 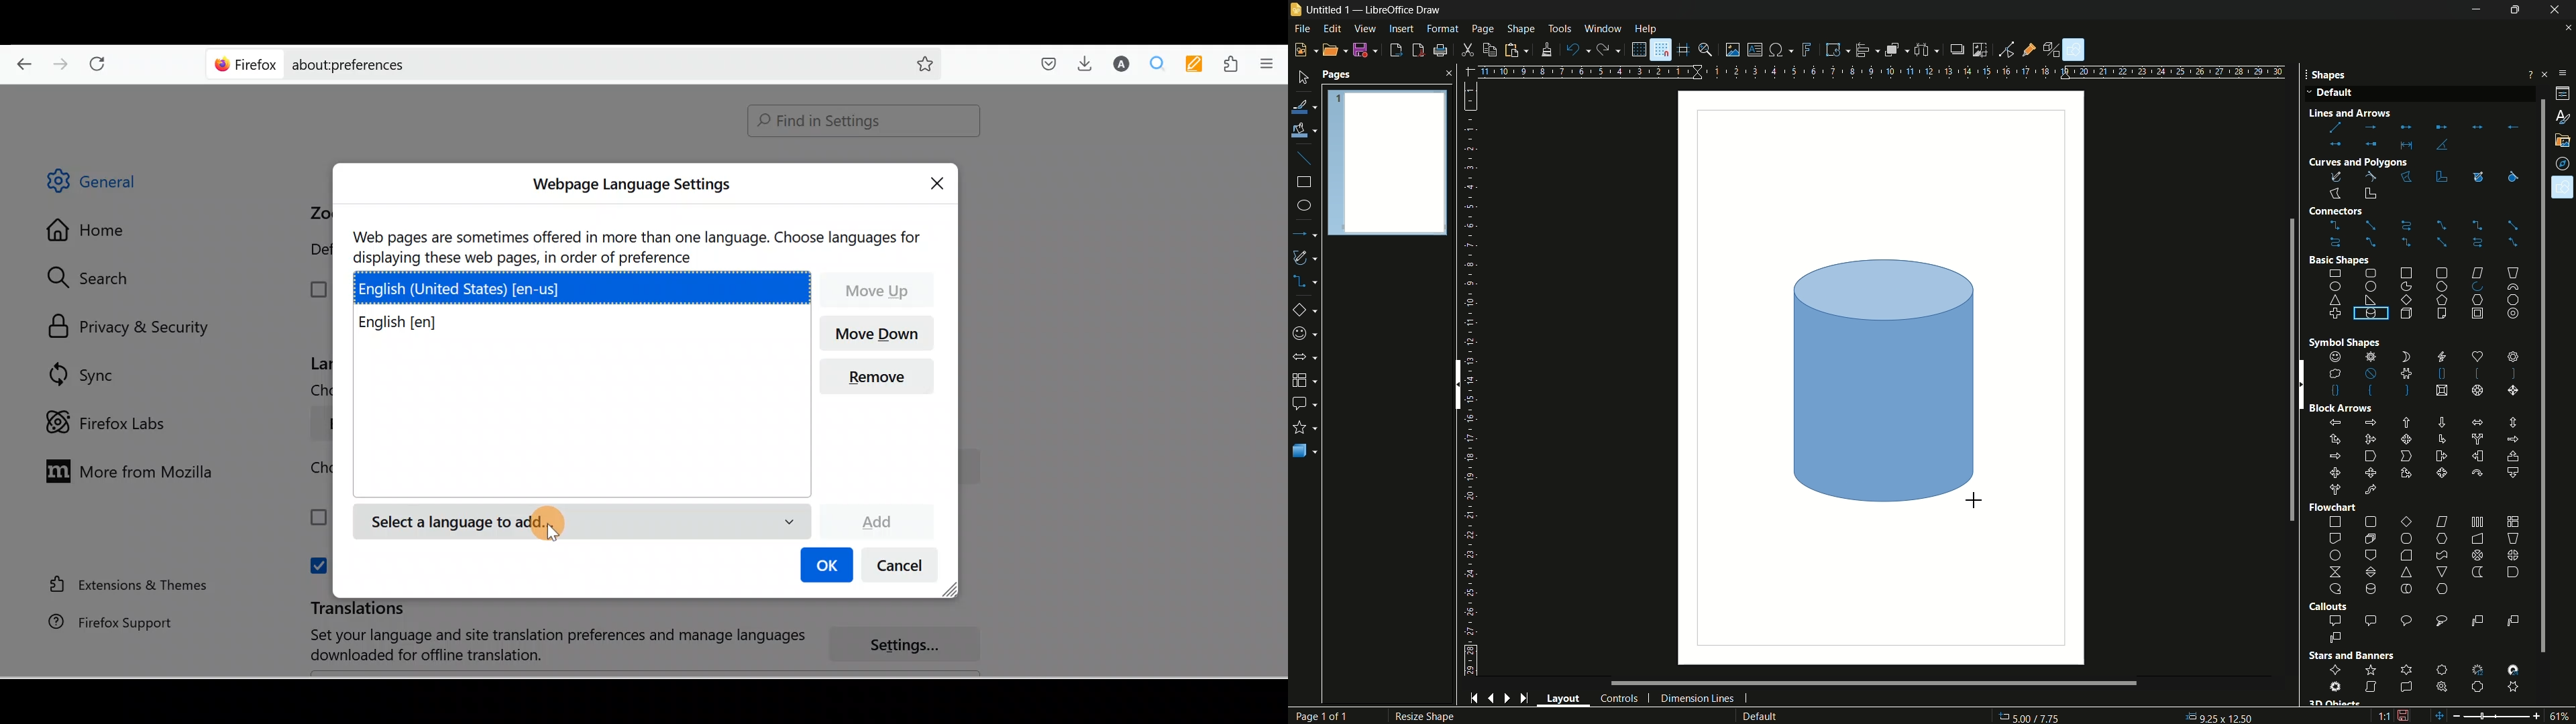 What do you see at coordinates (2421, 135) in the screenshot?
I see `lines and arrows` at bounding box center [2421, 135].